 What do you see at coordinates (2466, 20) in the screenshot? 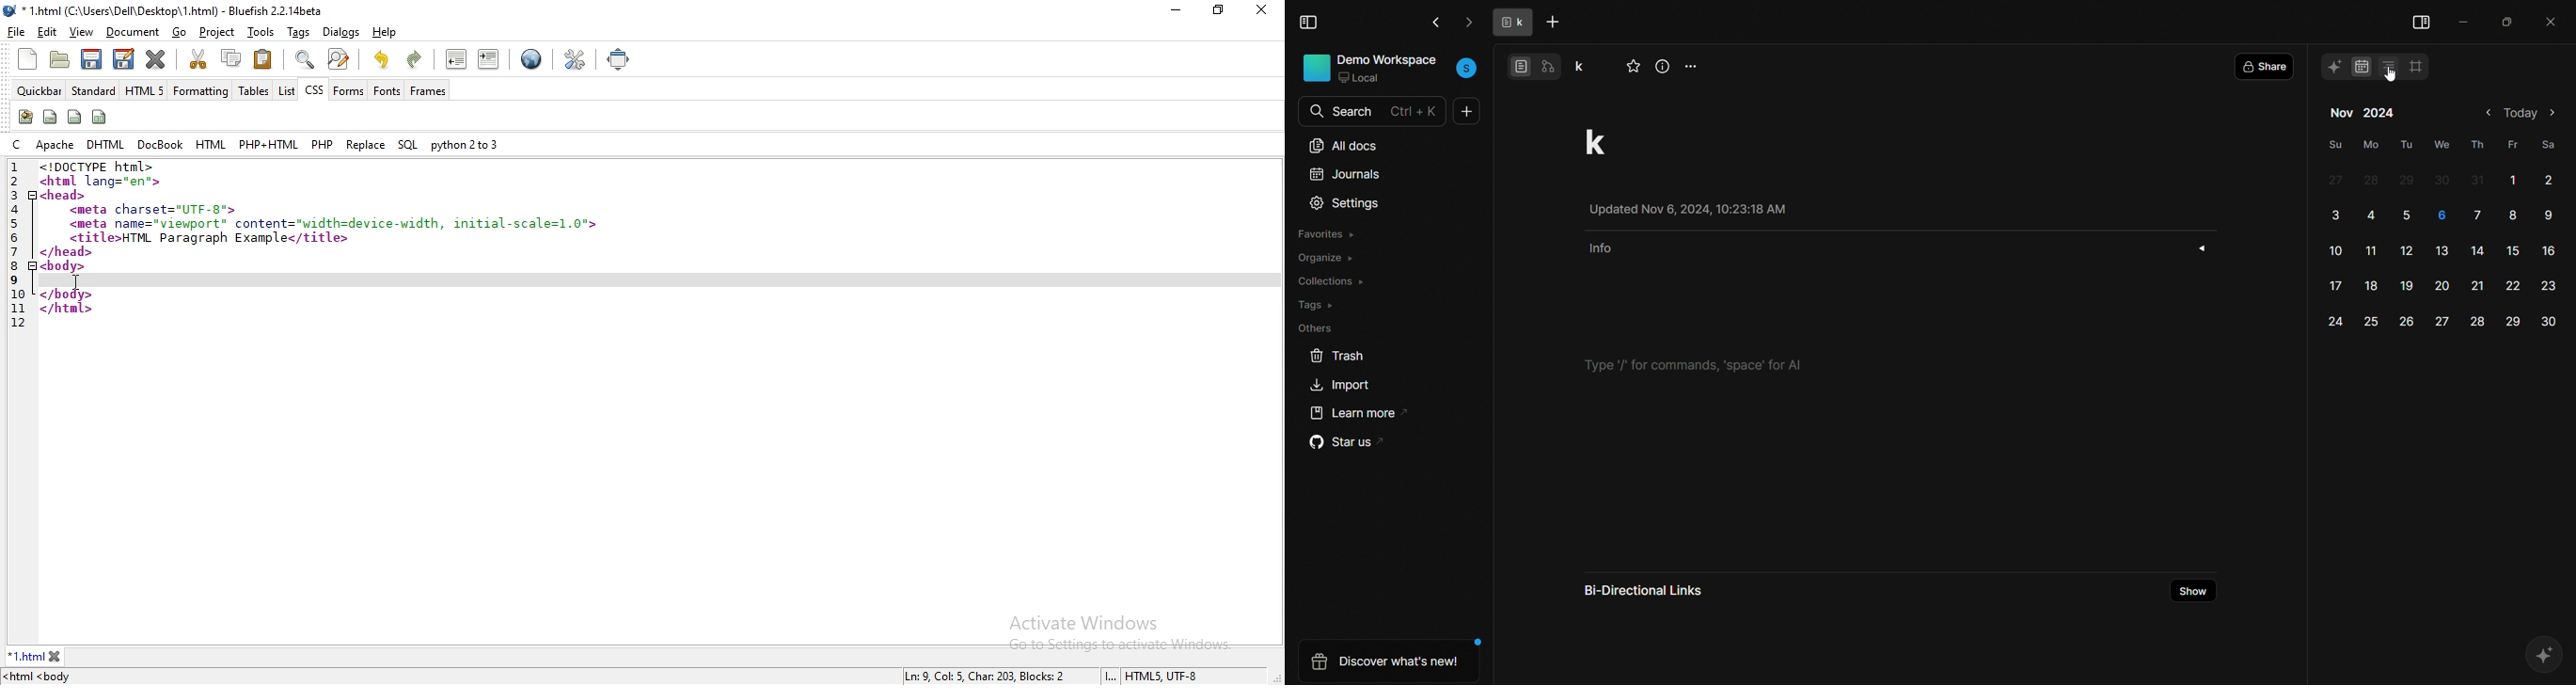
I see `minimize` at bounding box center [2466, 20].